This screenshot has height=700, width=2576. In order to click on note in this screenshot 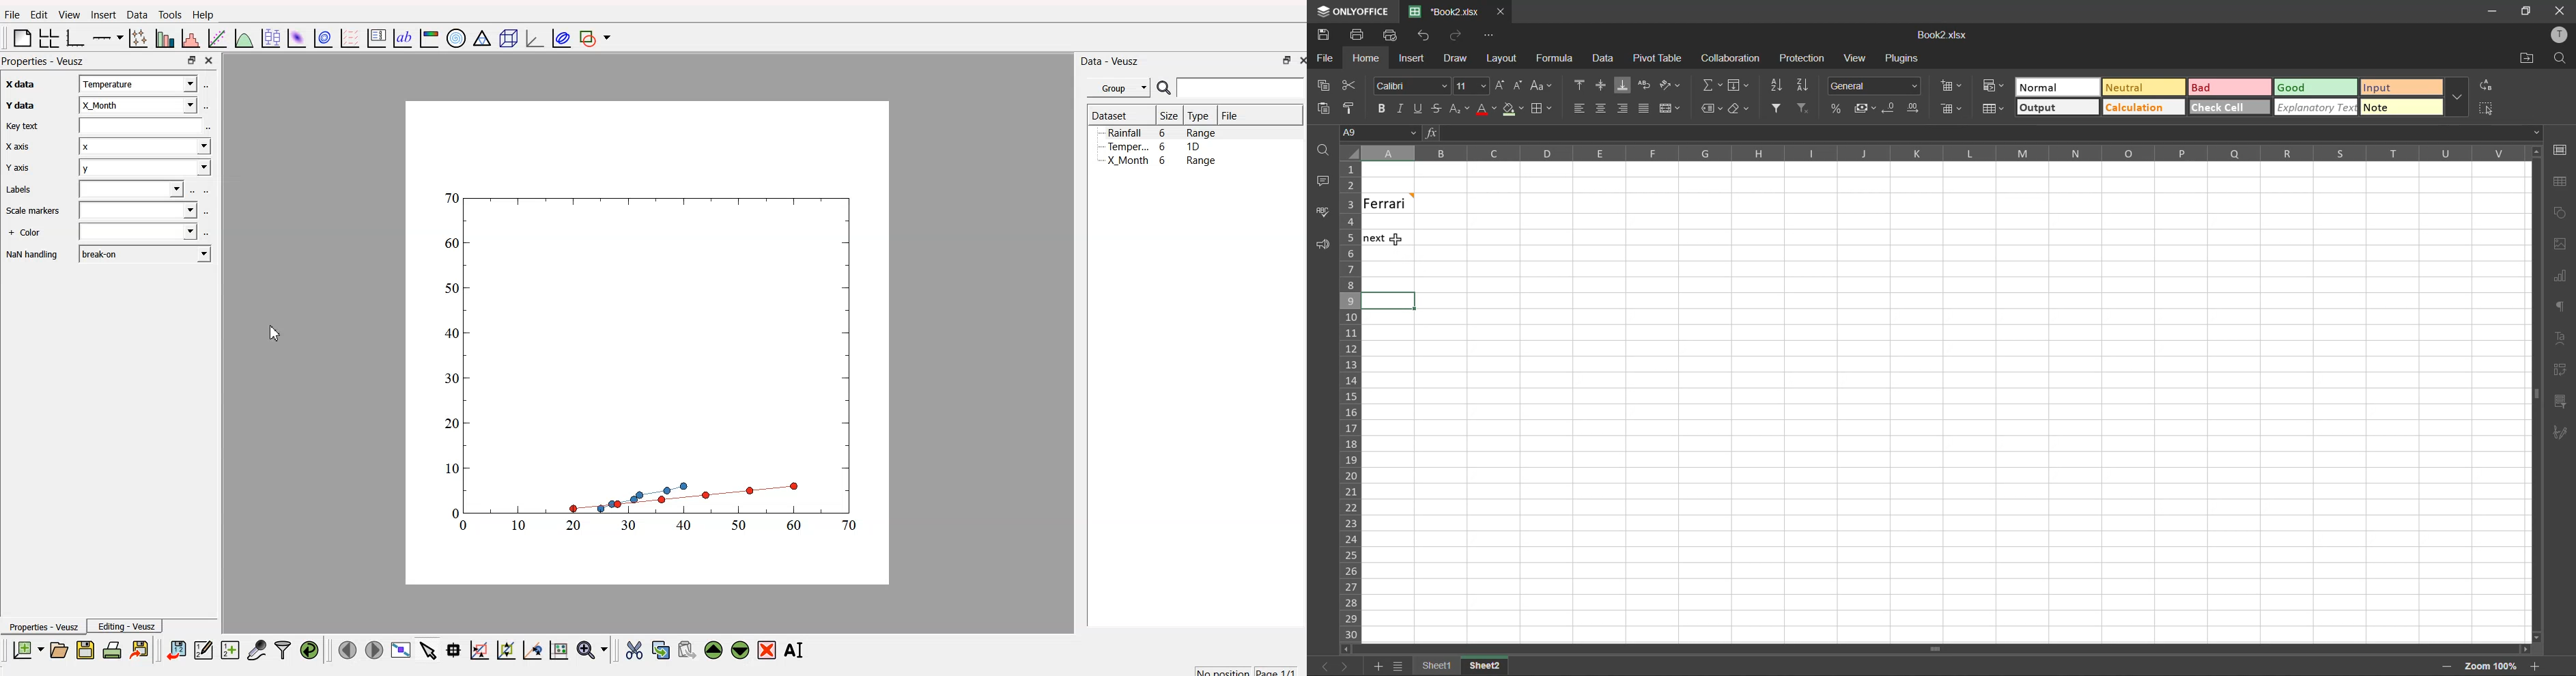, I will do `click(2394, 109)`.